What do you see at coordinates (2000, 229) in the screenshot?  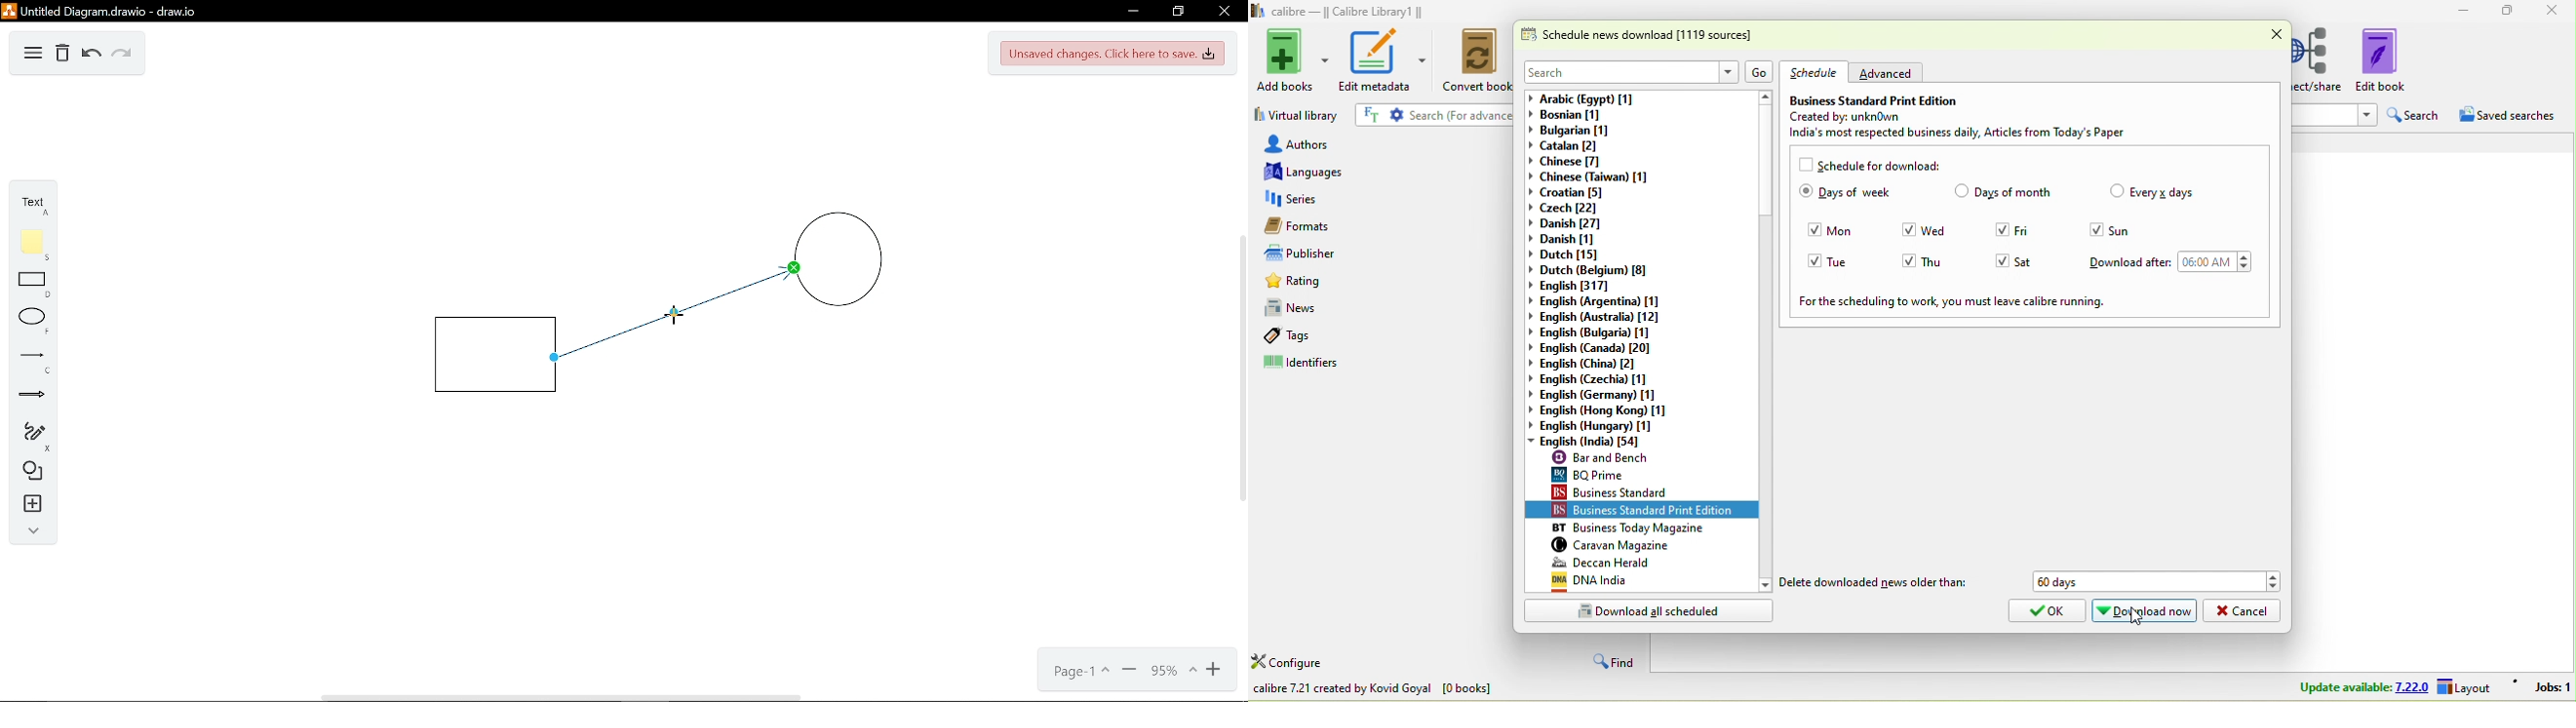 I see `Checkbox` at bounding box center [2000, 229].